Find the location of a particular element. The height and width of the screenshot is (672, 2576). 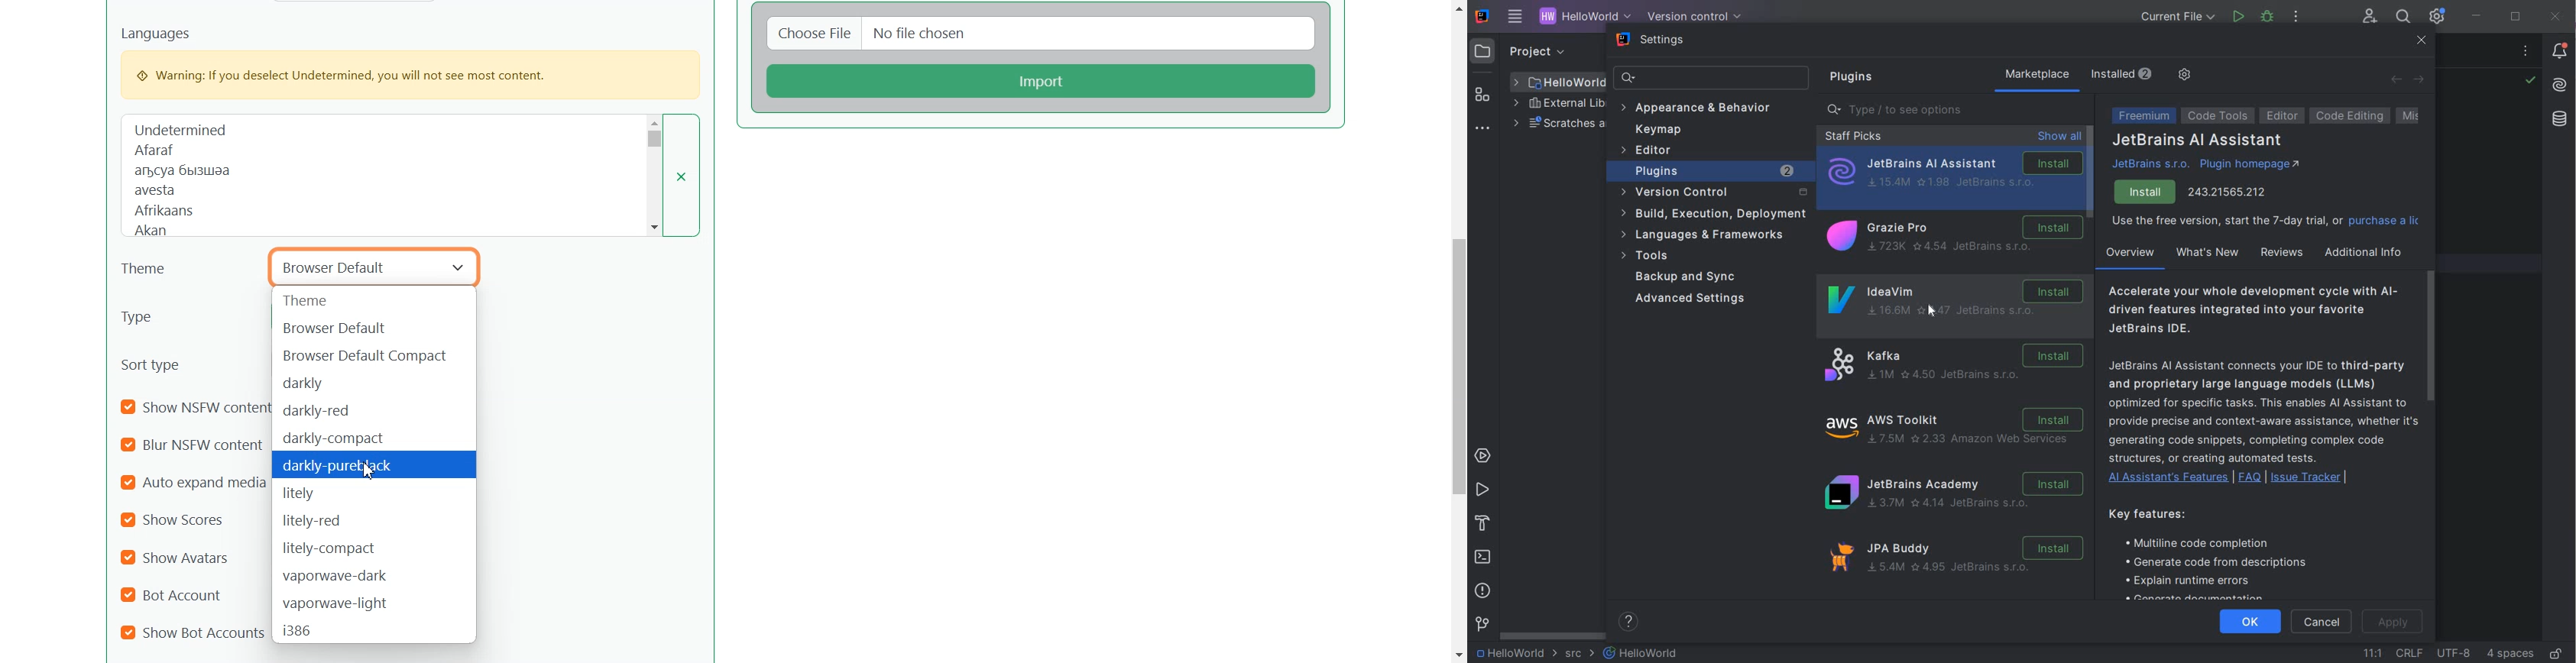

STRUCTURE is located at coordinates (1483, 95).